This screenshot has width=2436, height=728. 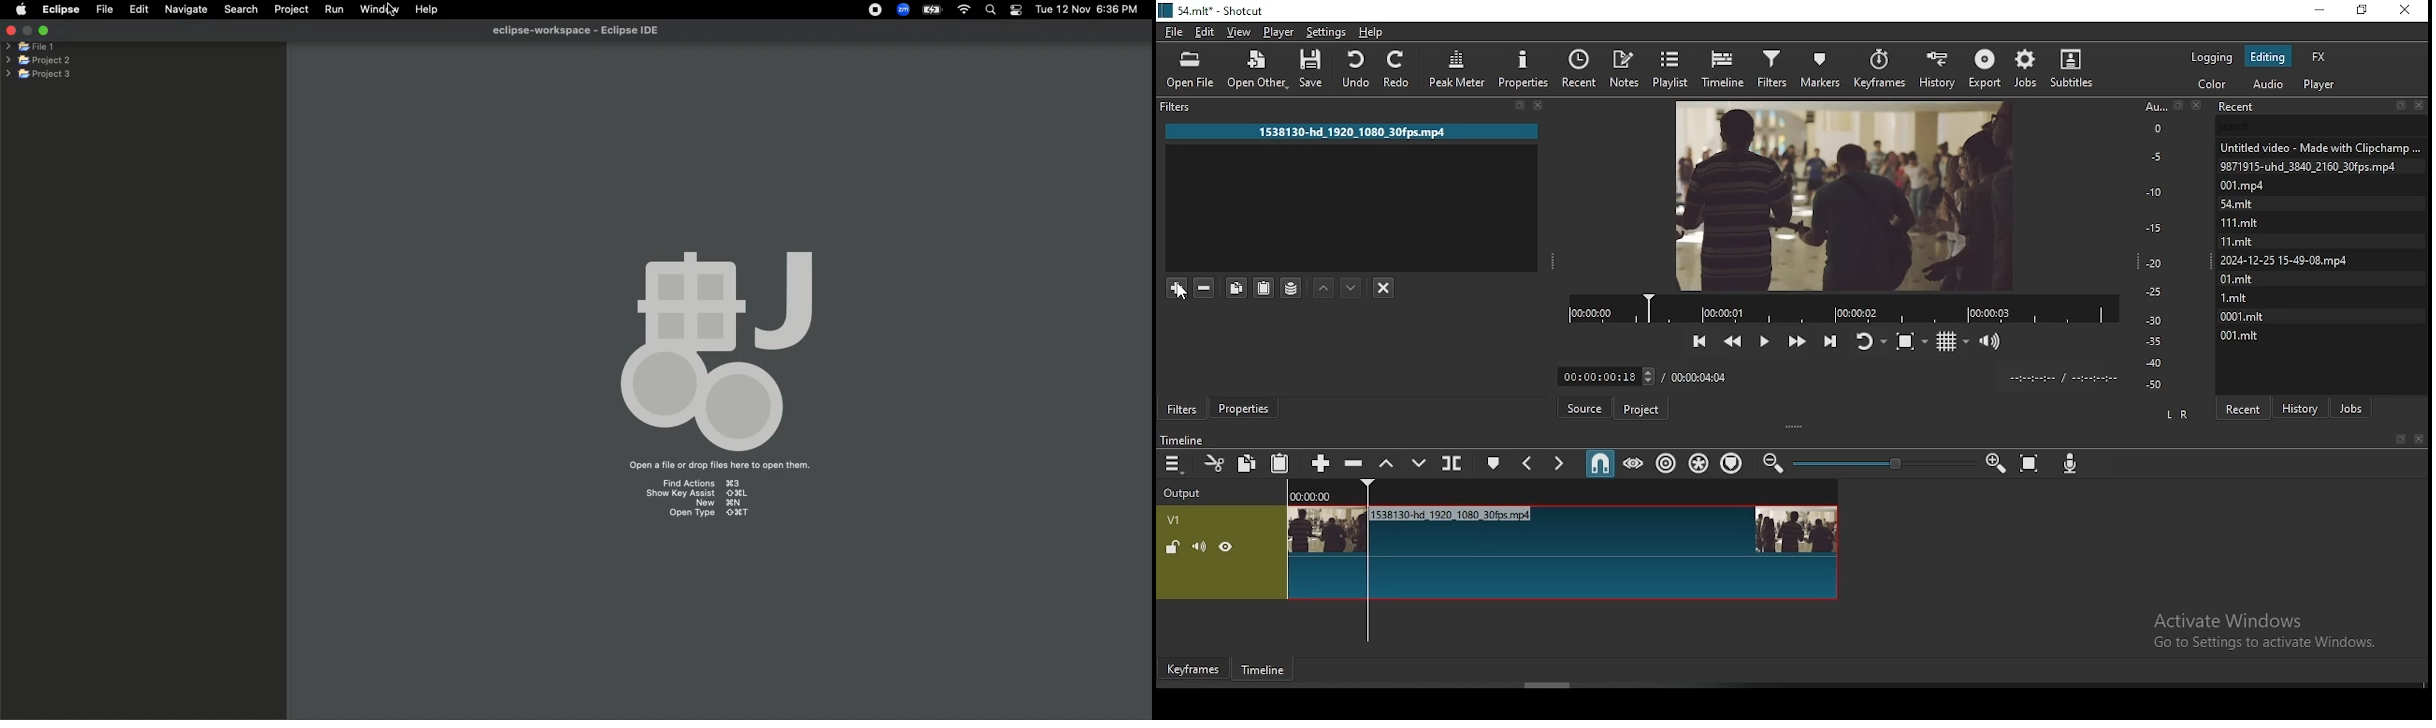 What do you see at coordinates (1627, 68) in the screenshot?
I see `notes` at bounding box center [1627, 68].